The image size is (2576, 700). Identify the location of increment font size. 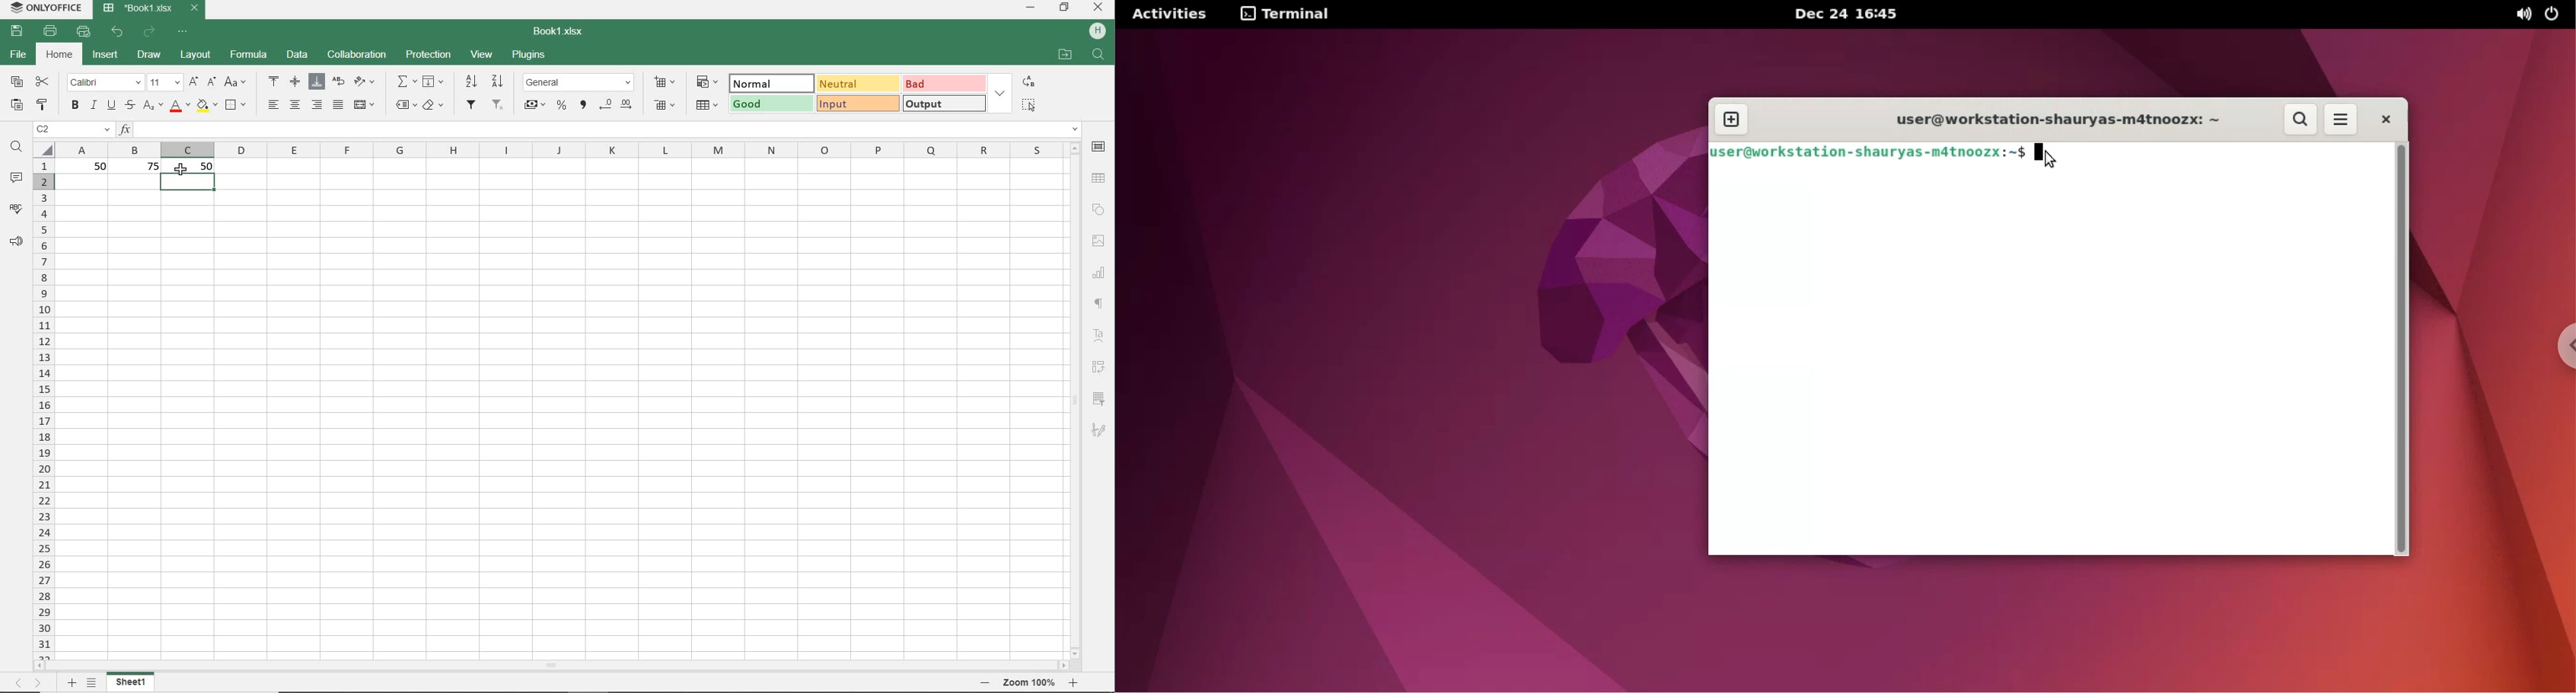
(194, 81).